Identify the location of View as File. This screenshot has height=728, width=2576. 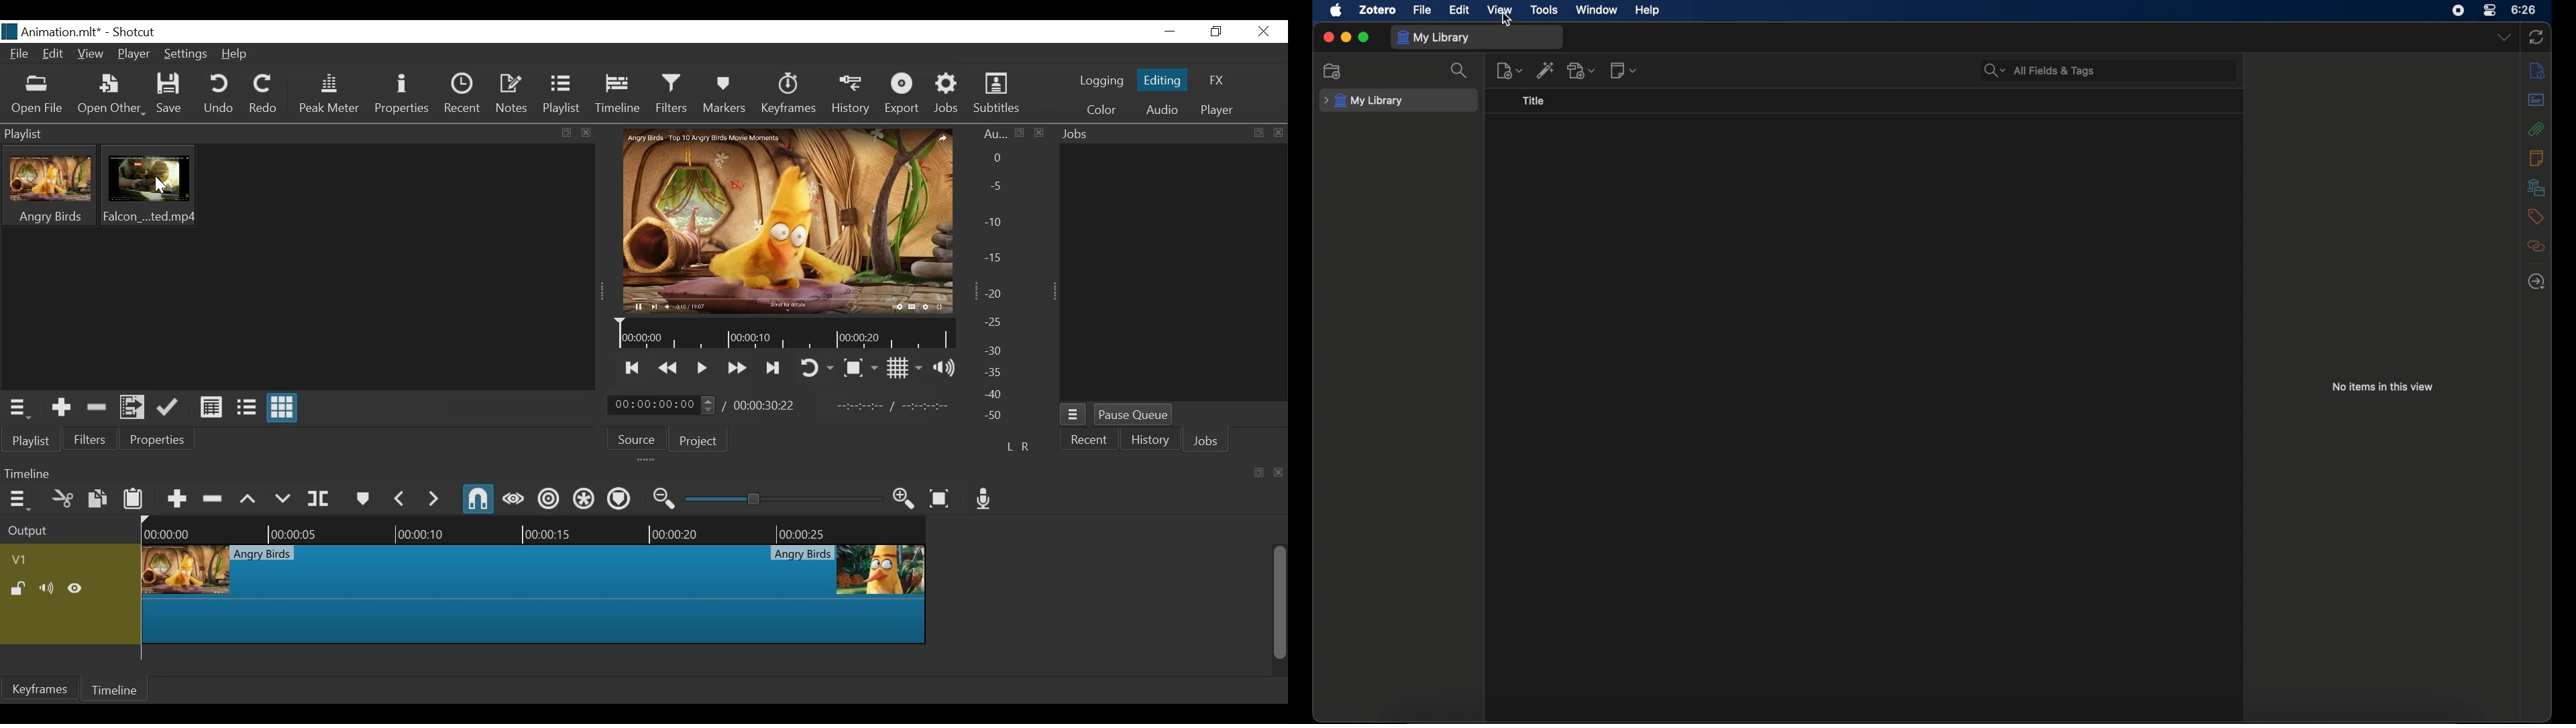
(246, 408).